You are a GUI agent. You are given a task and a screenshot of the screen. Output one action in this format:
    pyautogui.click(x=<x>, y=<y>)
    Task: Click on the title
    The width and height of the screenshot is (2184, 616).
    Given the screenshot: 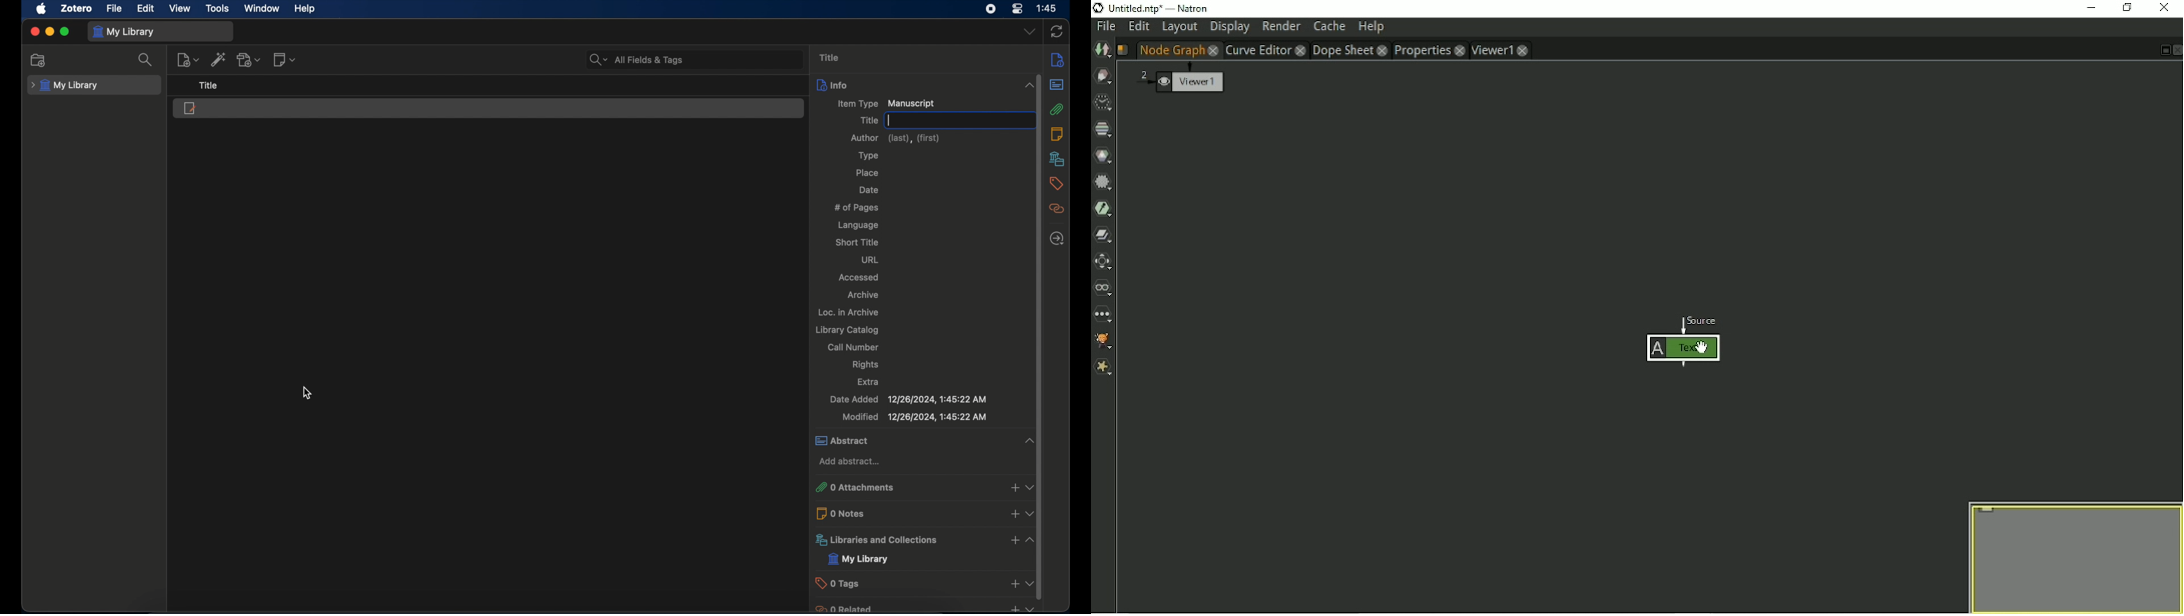 What is the action you would take?
    pyautogui.click(x=869, y=121)
    